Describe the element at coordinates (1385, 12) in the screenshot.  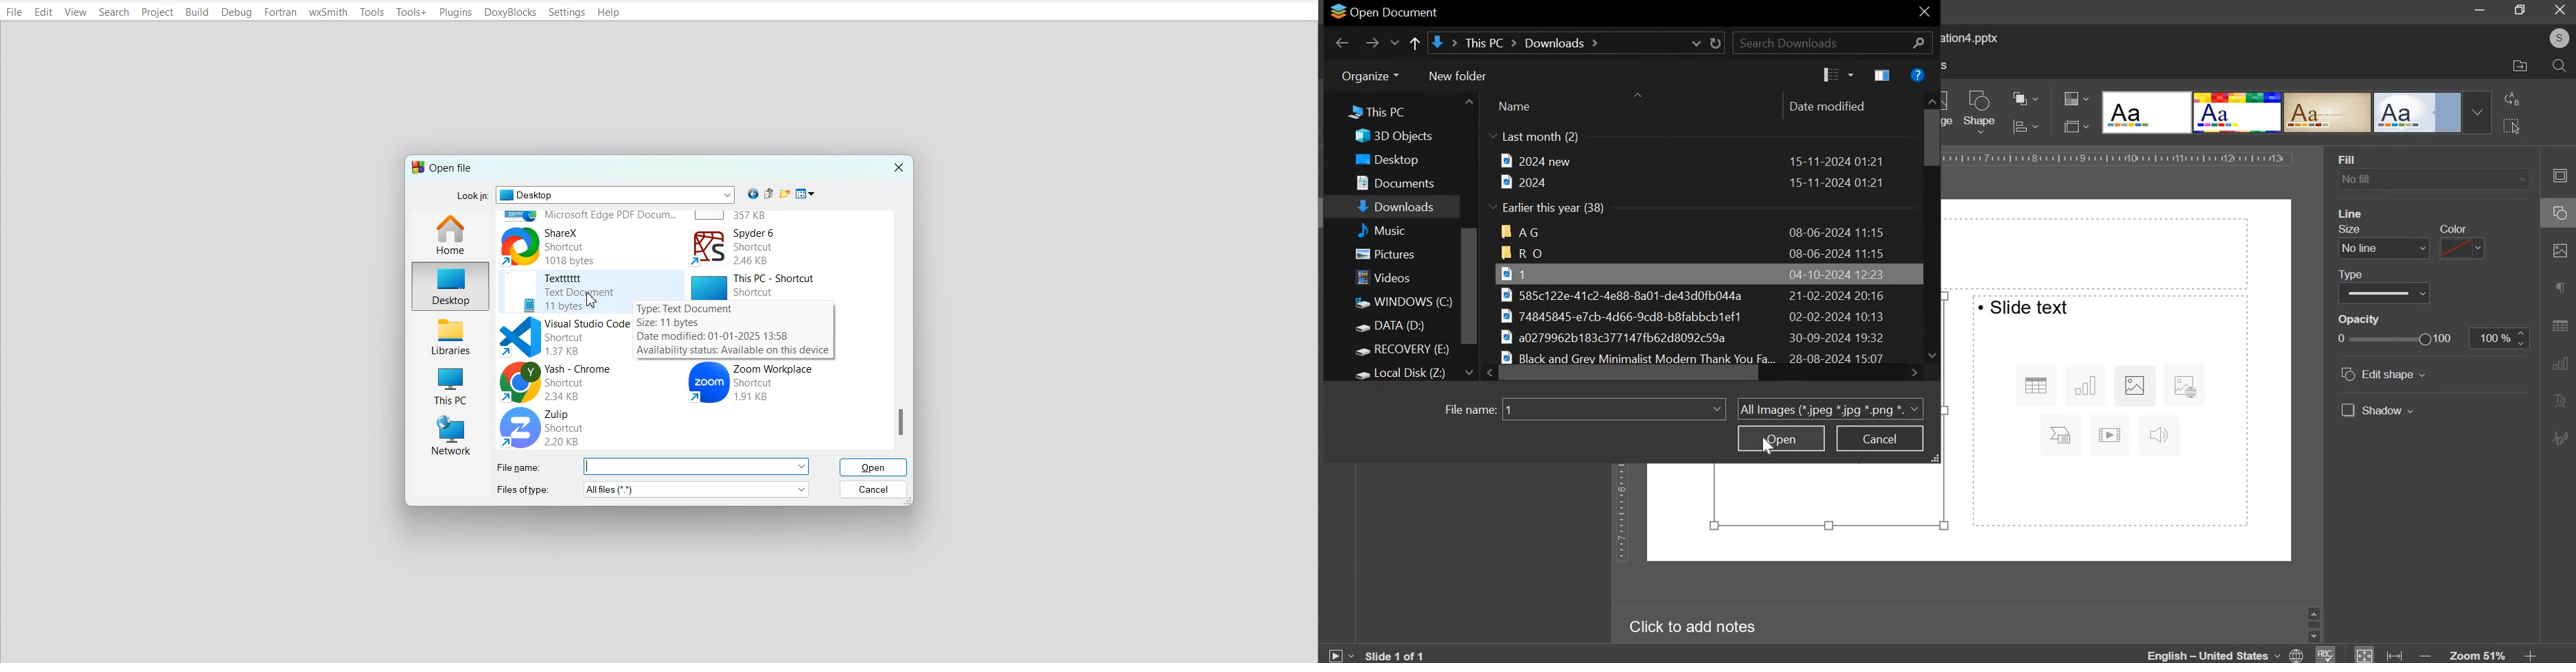
I see `open document` at that location.